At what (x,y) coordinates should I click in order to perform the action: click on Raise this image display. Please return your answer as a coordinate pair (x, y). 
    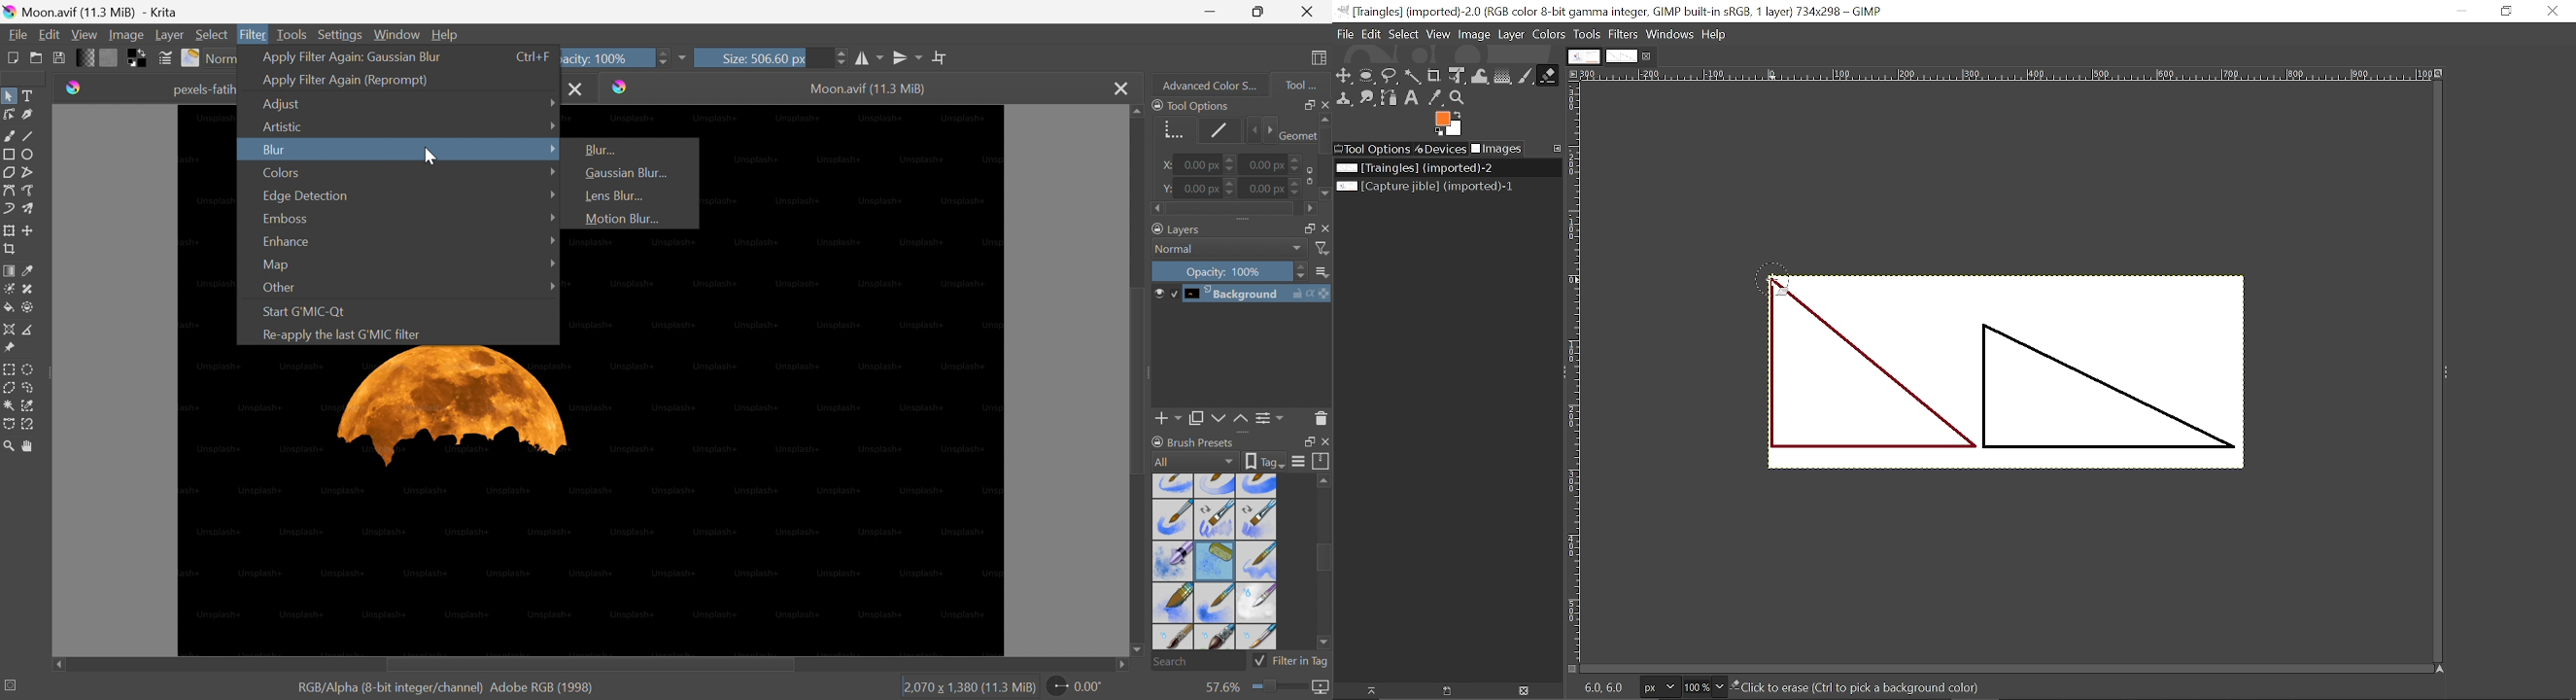
    Looking at the image, I should click on (1365, 691).